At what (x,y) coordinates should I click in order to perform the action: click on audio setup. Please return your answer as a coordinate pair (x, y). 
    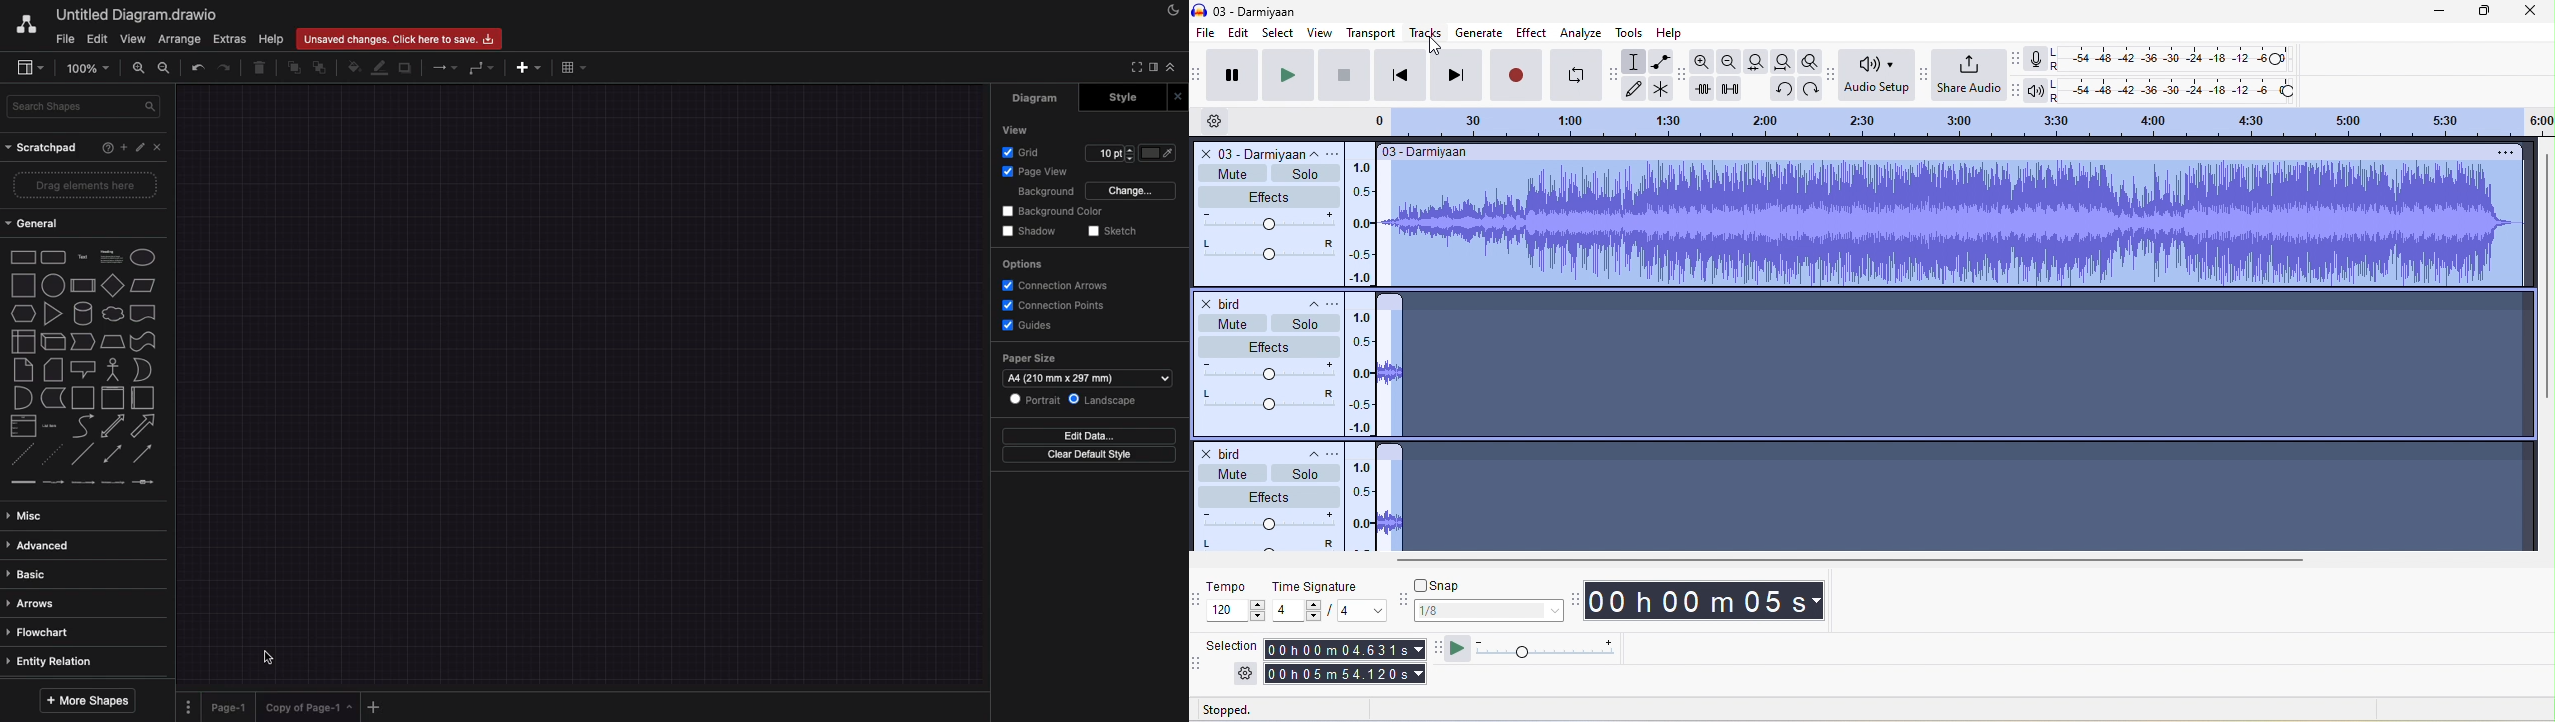
    Looking at the image, I should click on (1878, 77).